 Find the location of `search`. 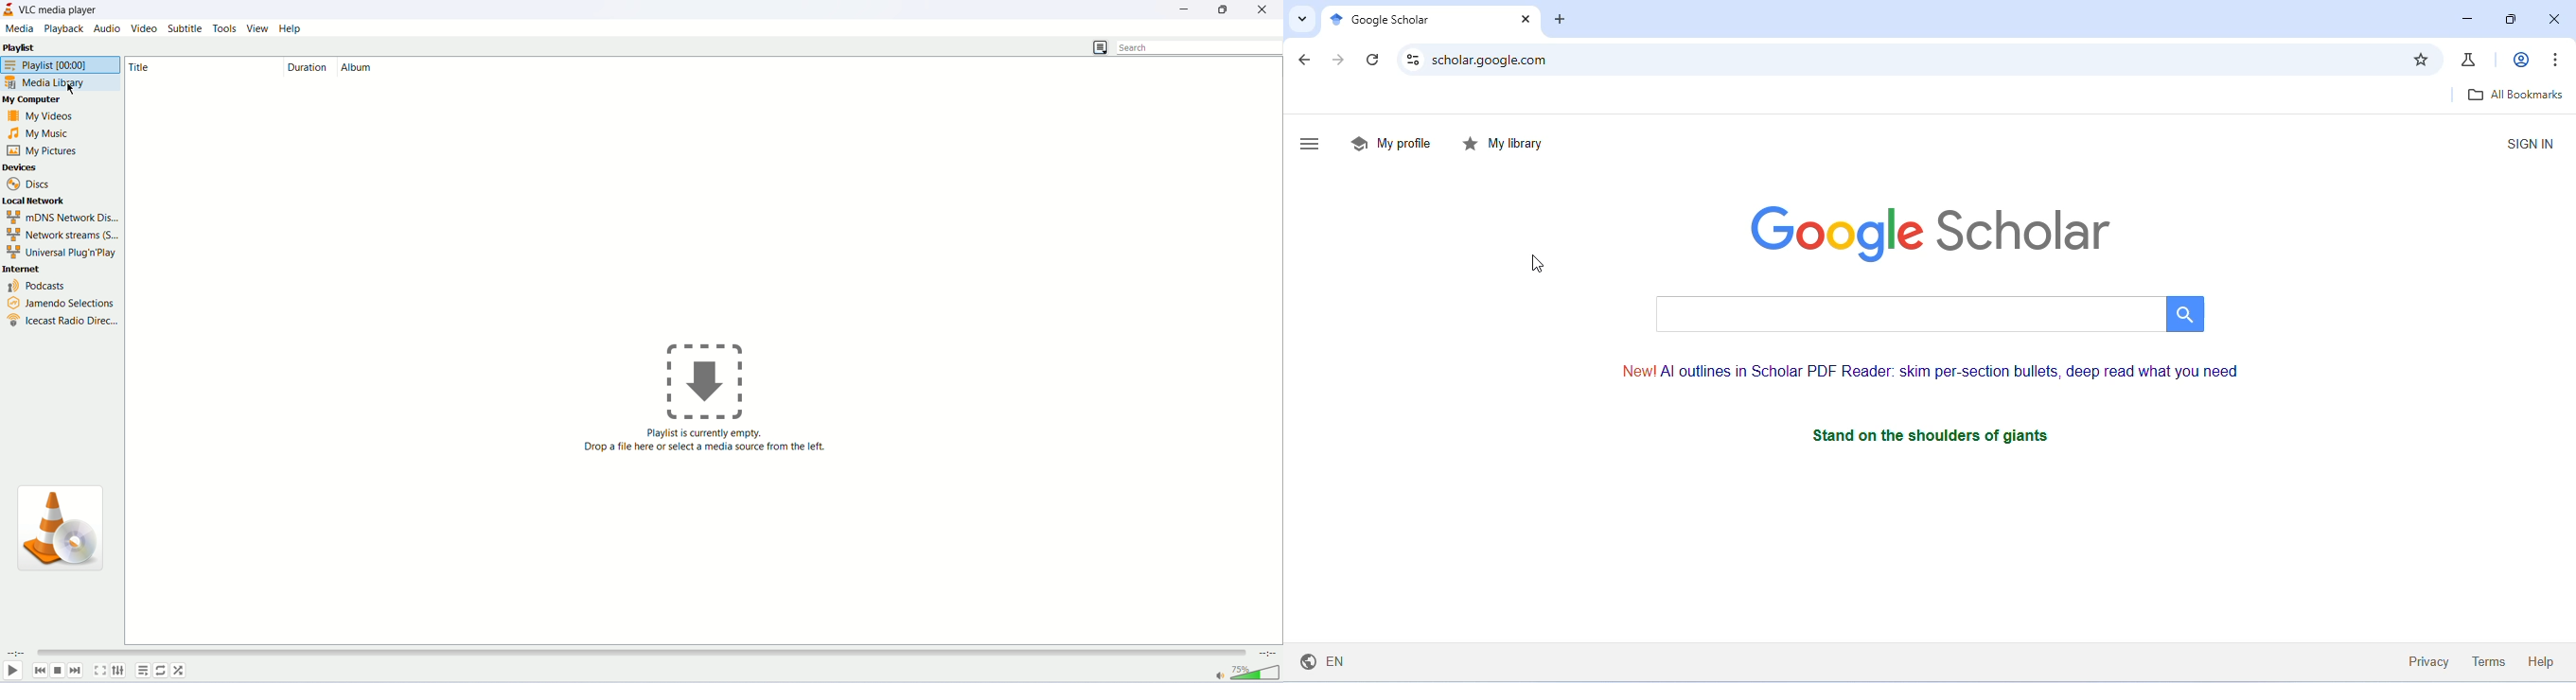

search is located at coordinates (1197, 47).